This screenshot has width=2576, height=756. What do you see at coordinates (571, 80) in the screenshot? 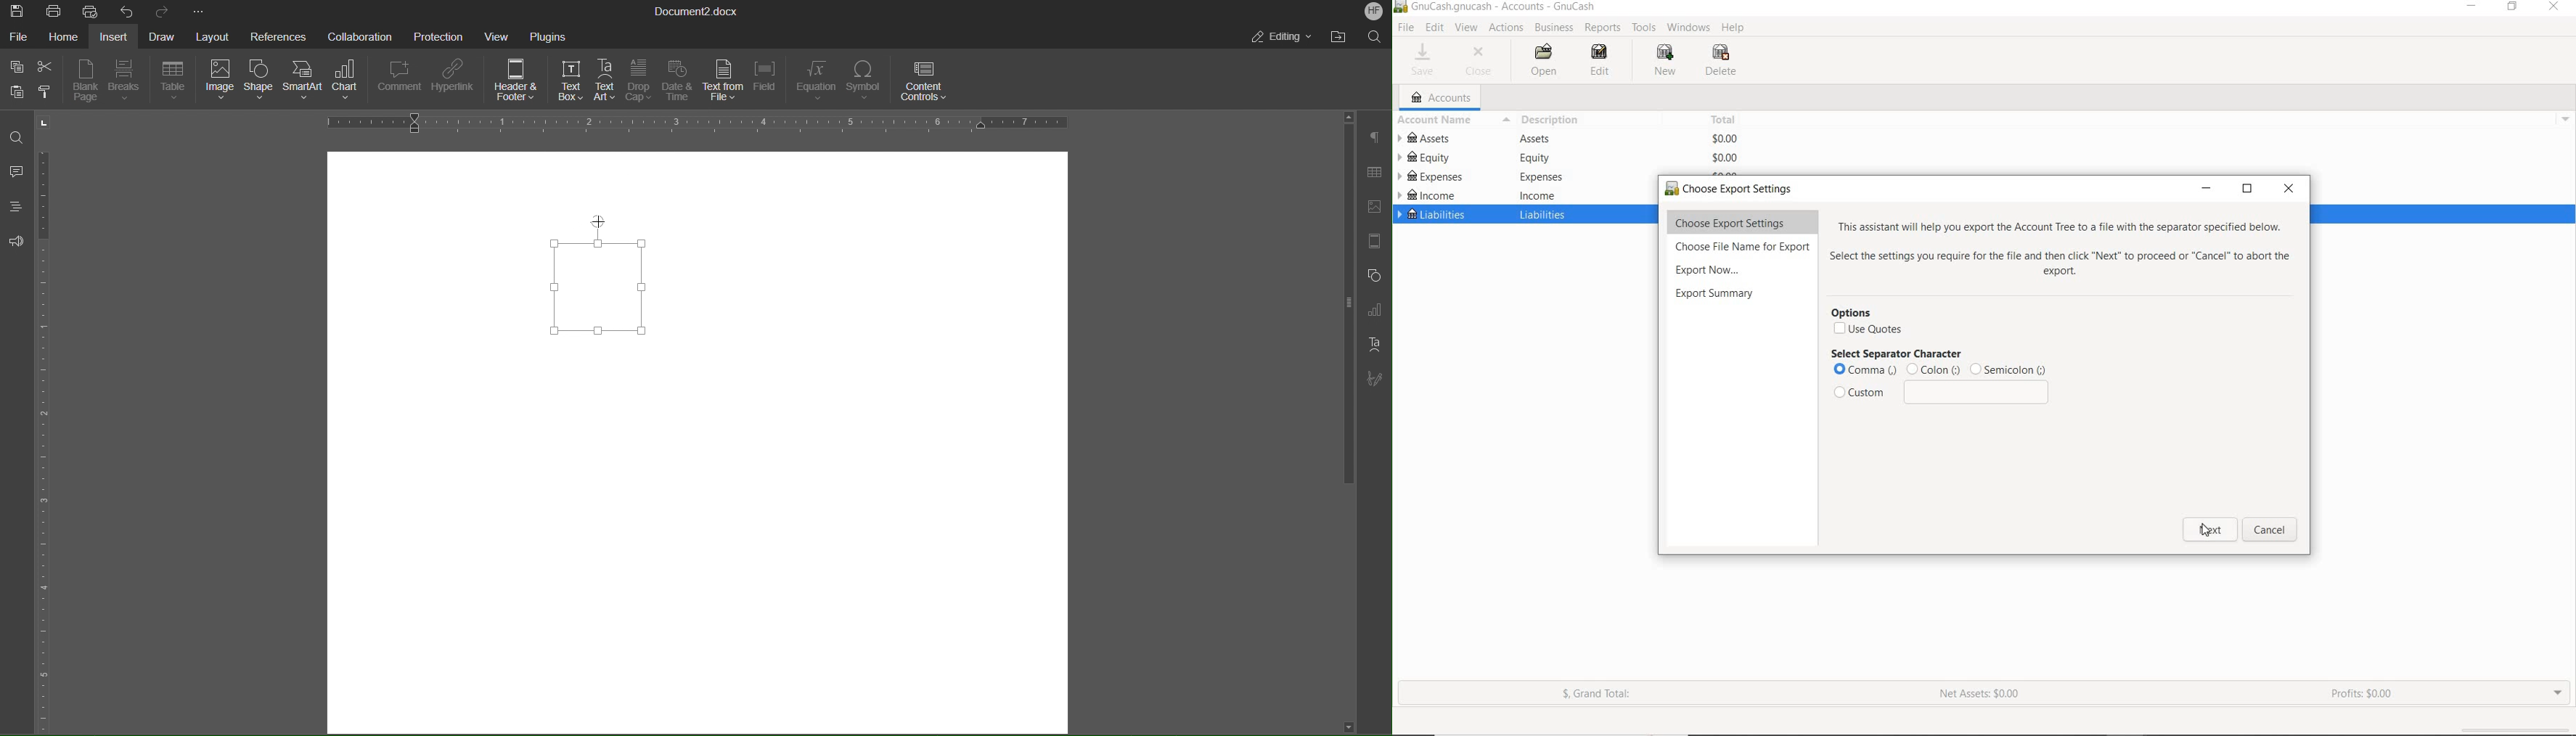
I see `Text Box` at bounding box center [571, 80].